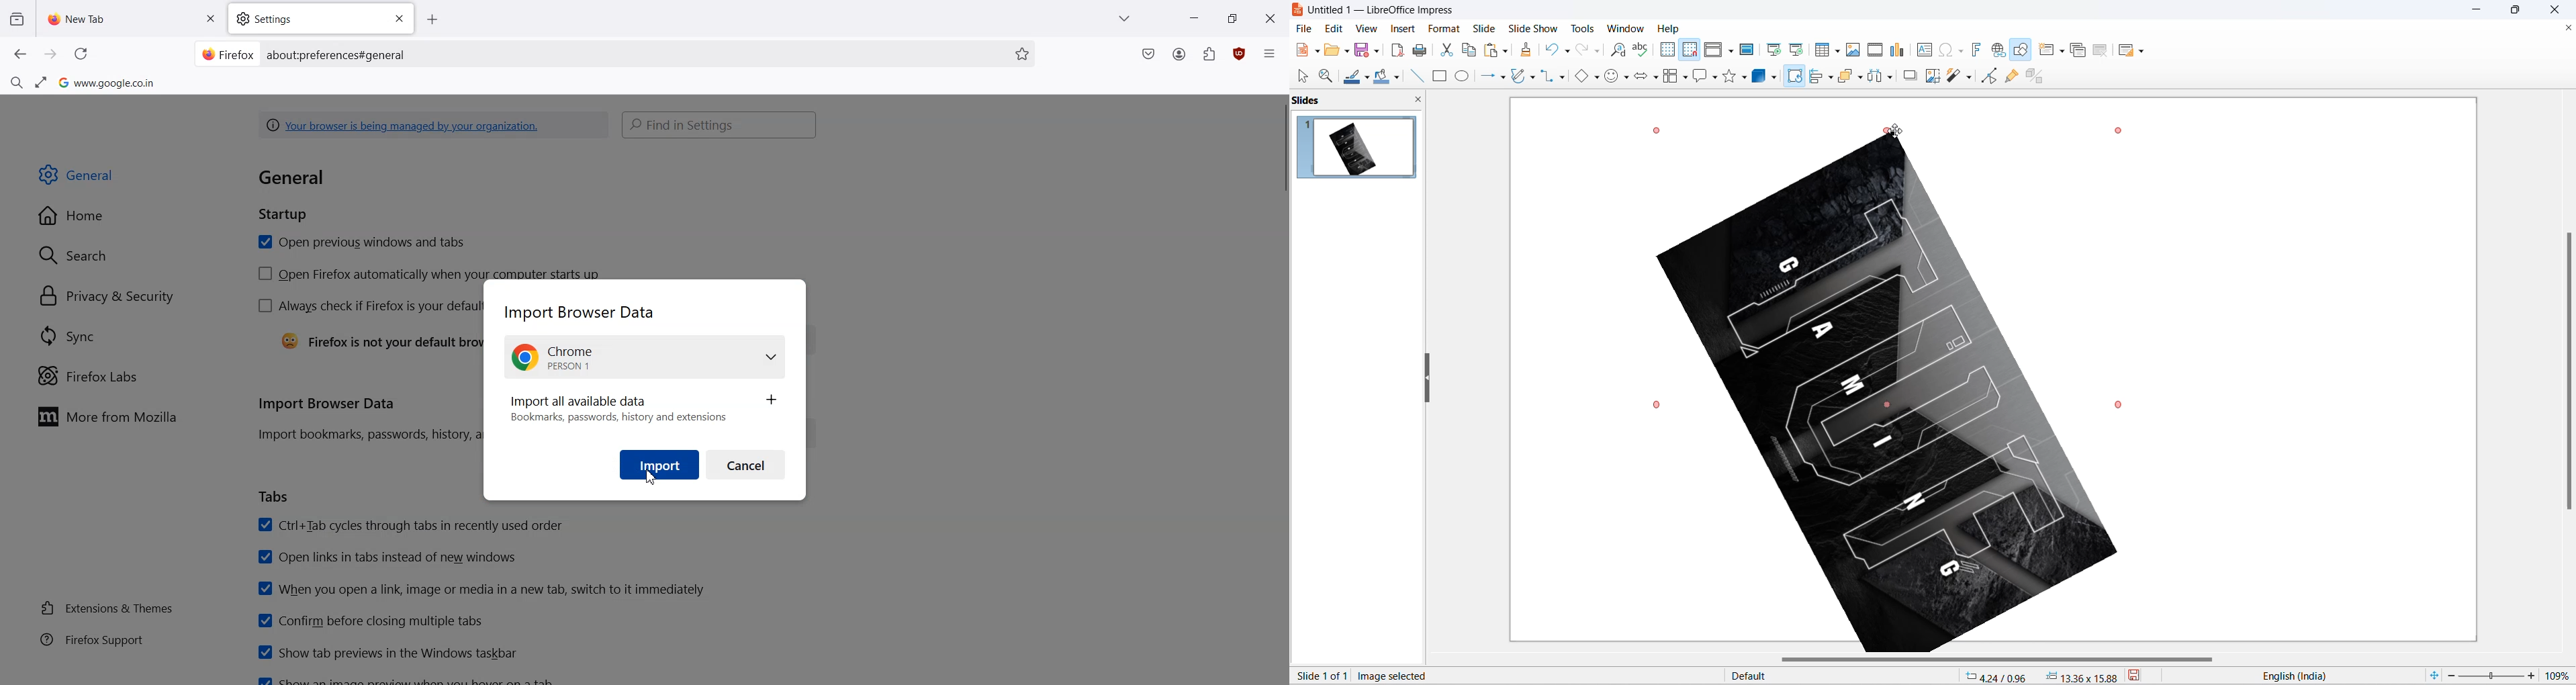 This screenshot has height=700, width=2576. What do you see at coordinates (1484, 28) in the screenshot?
I see `slide` at bounding box center [1484, 28].